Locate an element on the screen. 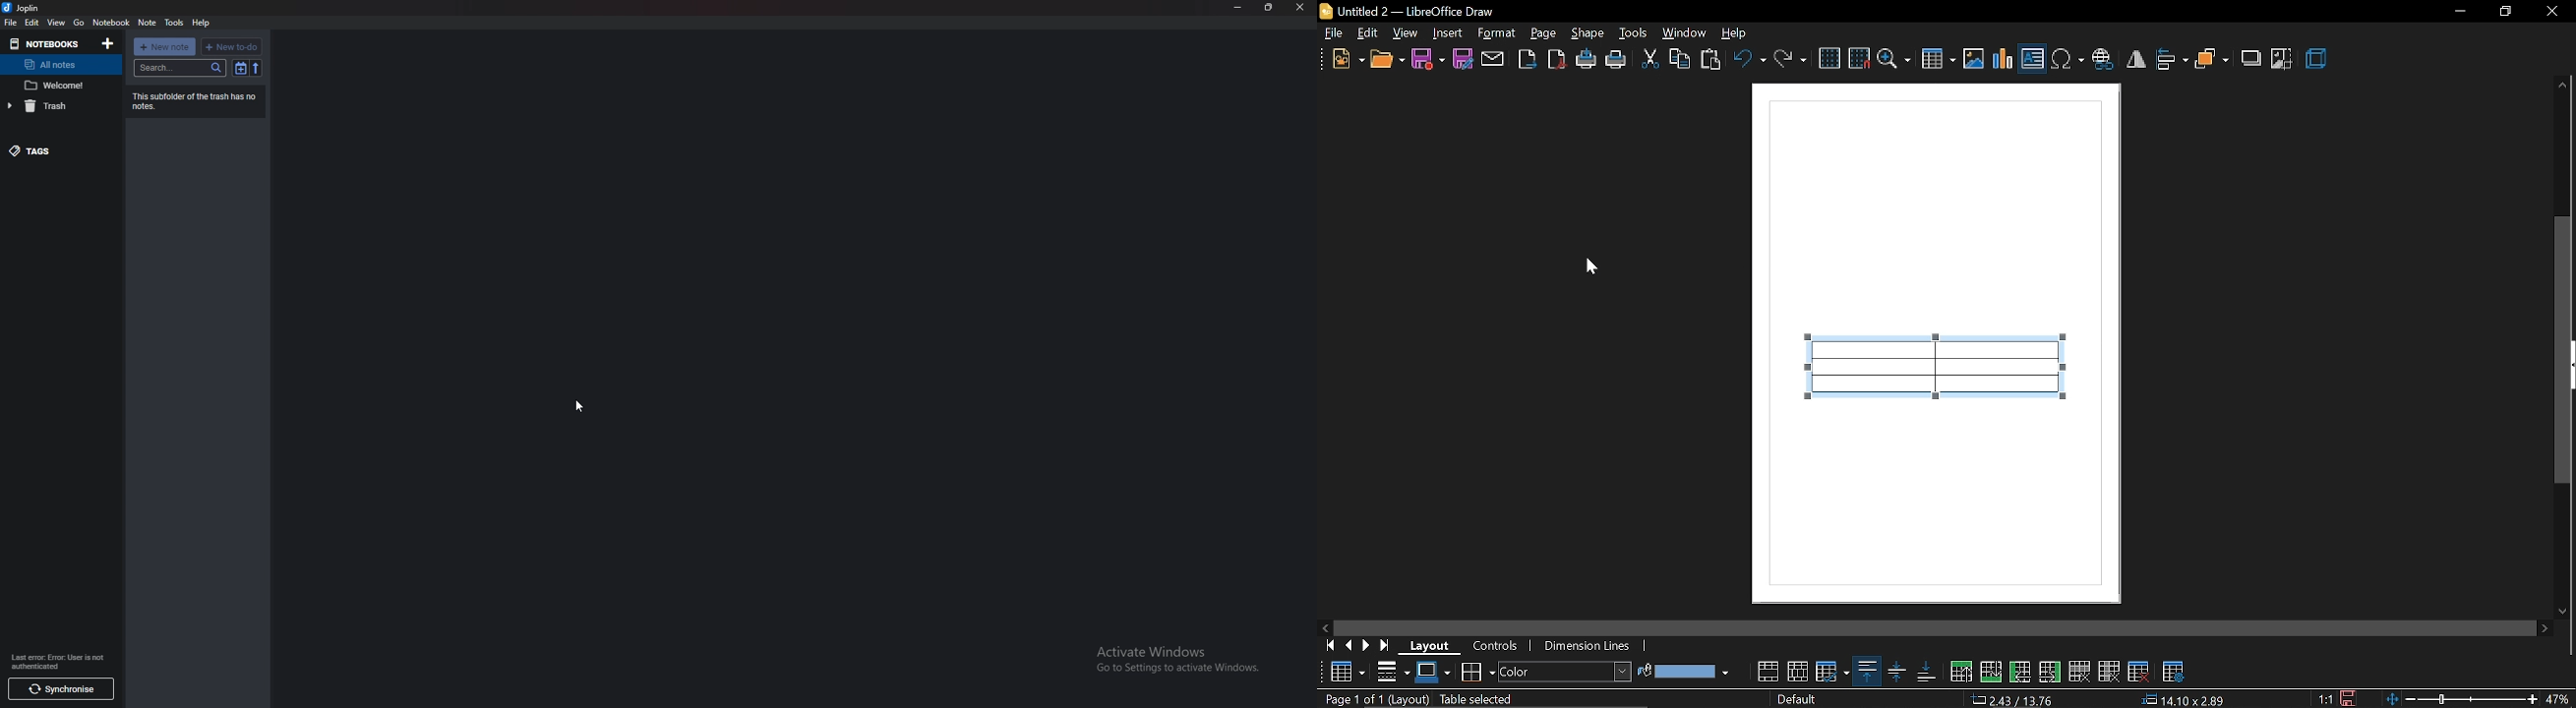  notebook is located at coordinates (112, 22).